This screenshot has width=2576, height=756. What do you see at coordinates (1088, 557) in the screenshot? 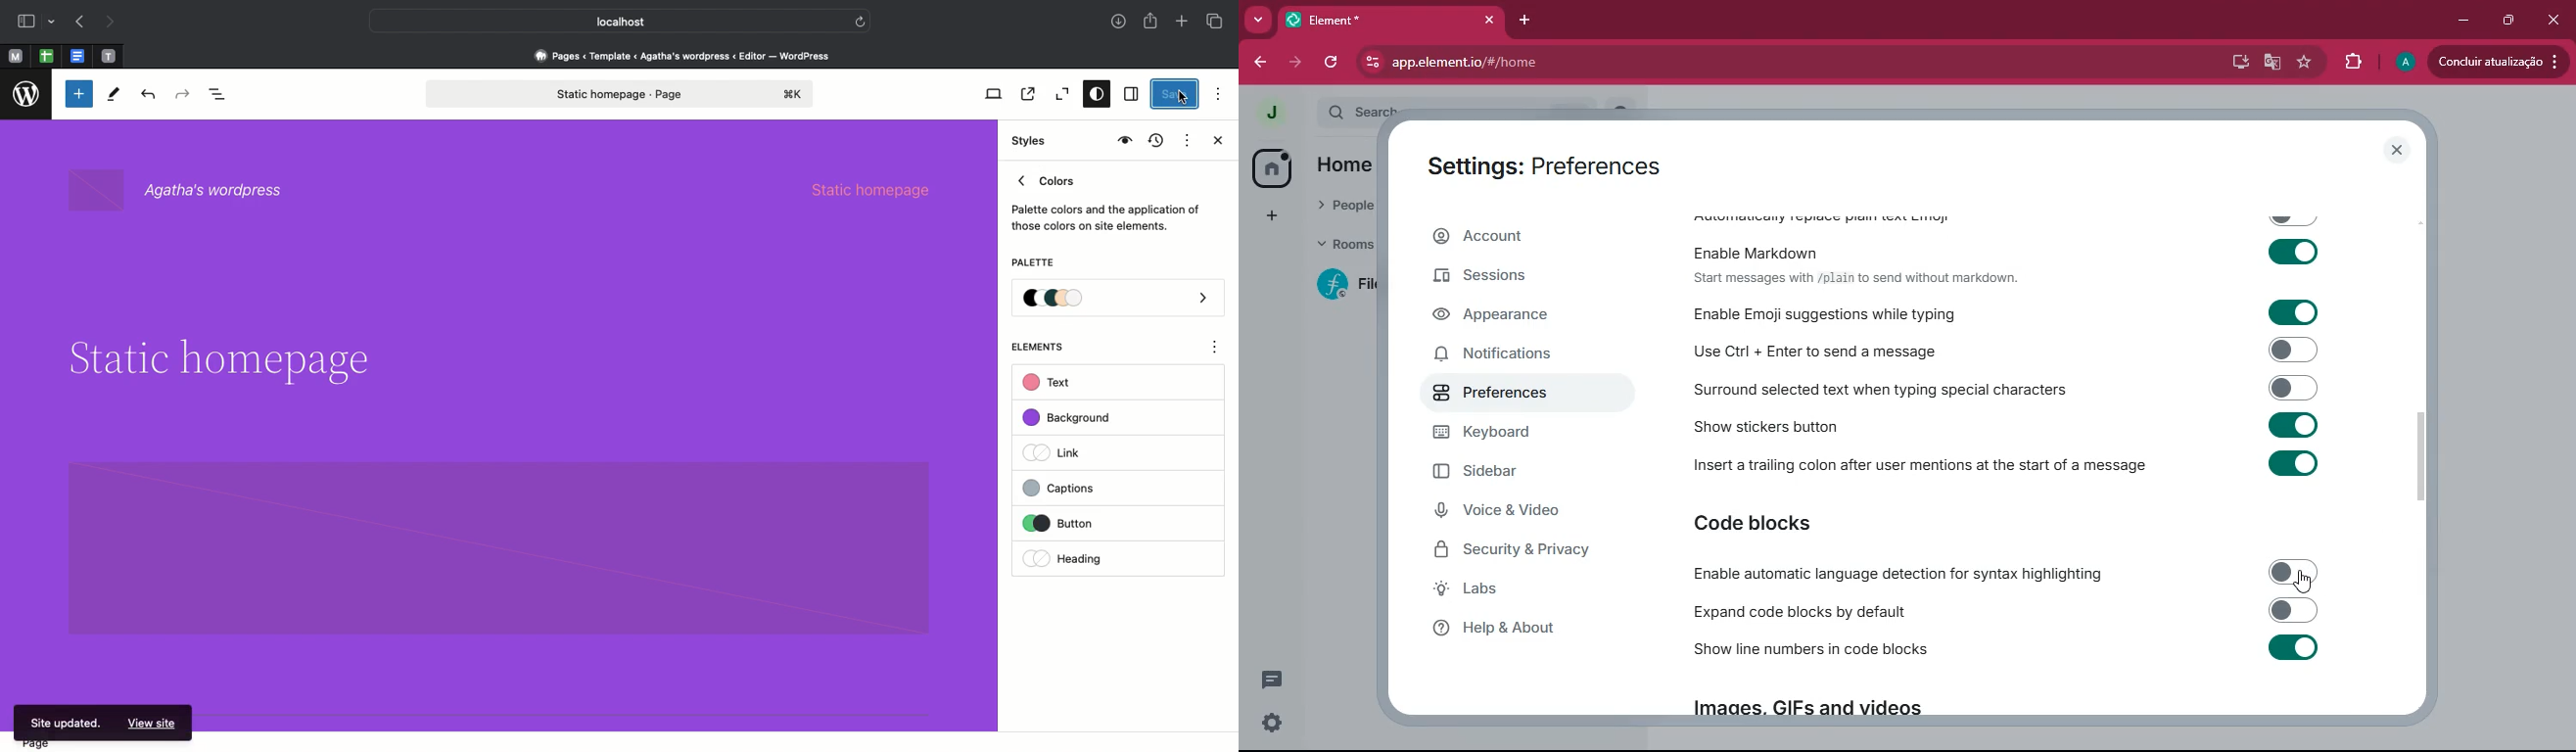
I see `Headings` at bounding box center [1088, 557].